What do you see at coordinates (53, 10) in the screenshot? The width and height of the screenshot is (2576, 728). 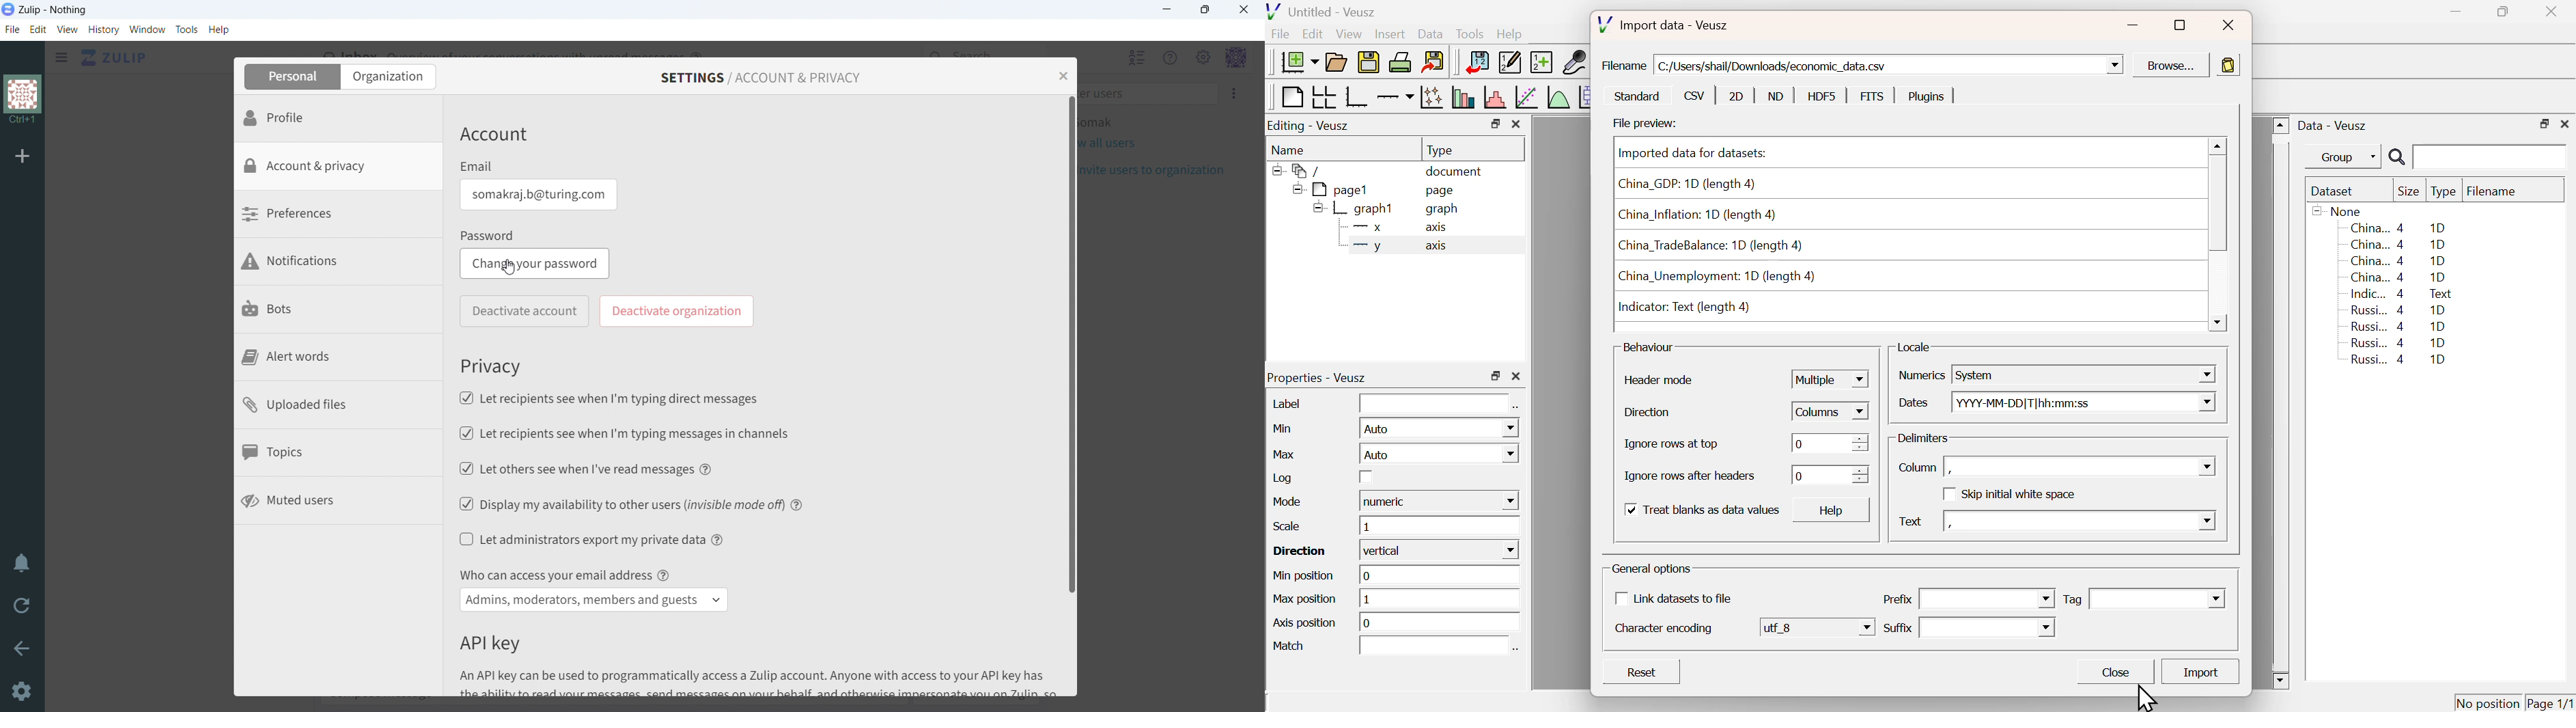 I see `title` at bounding box center [53, 10].